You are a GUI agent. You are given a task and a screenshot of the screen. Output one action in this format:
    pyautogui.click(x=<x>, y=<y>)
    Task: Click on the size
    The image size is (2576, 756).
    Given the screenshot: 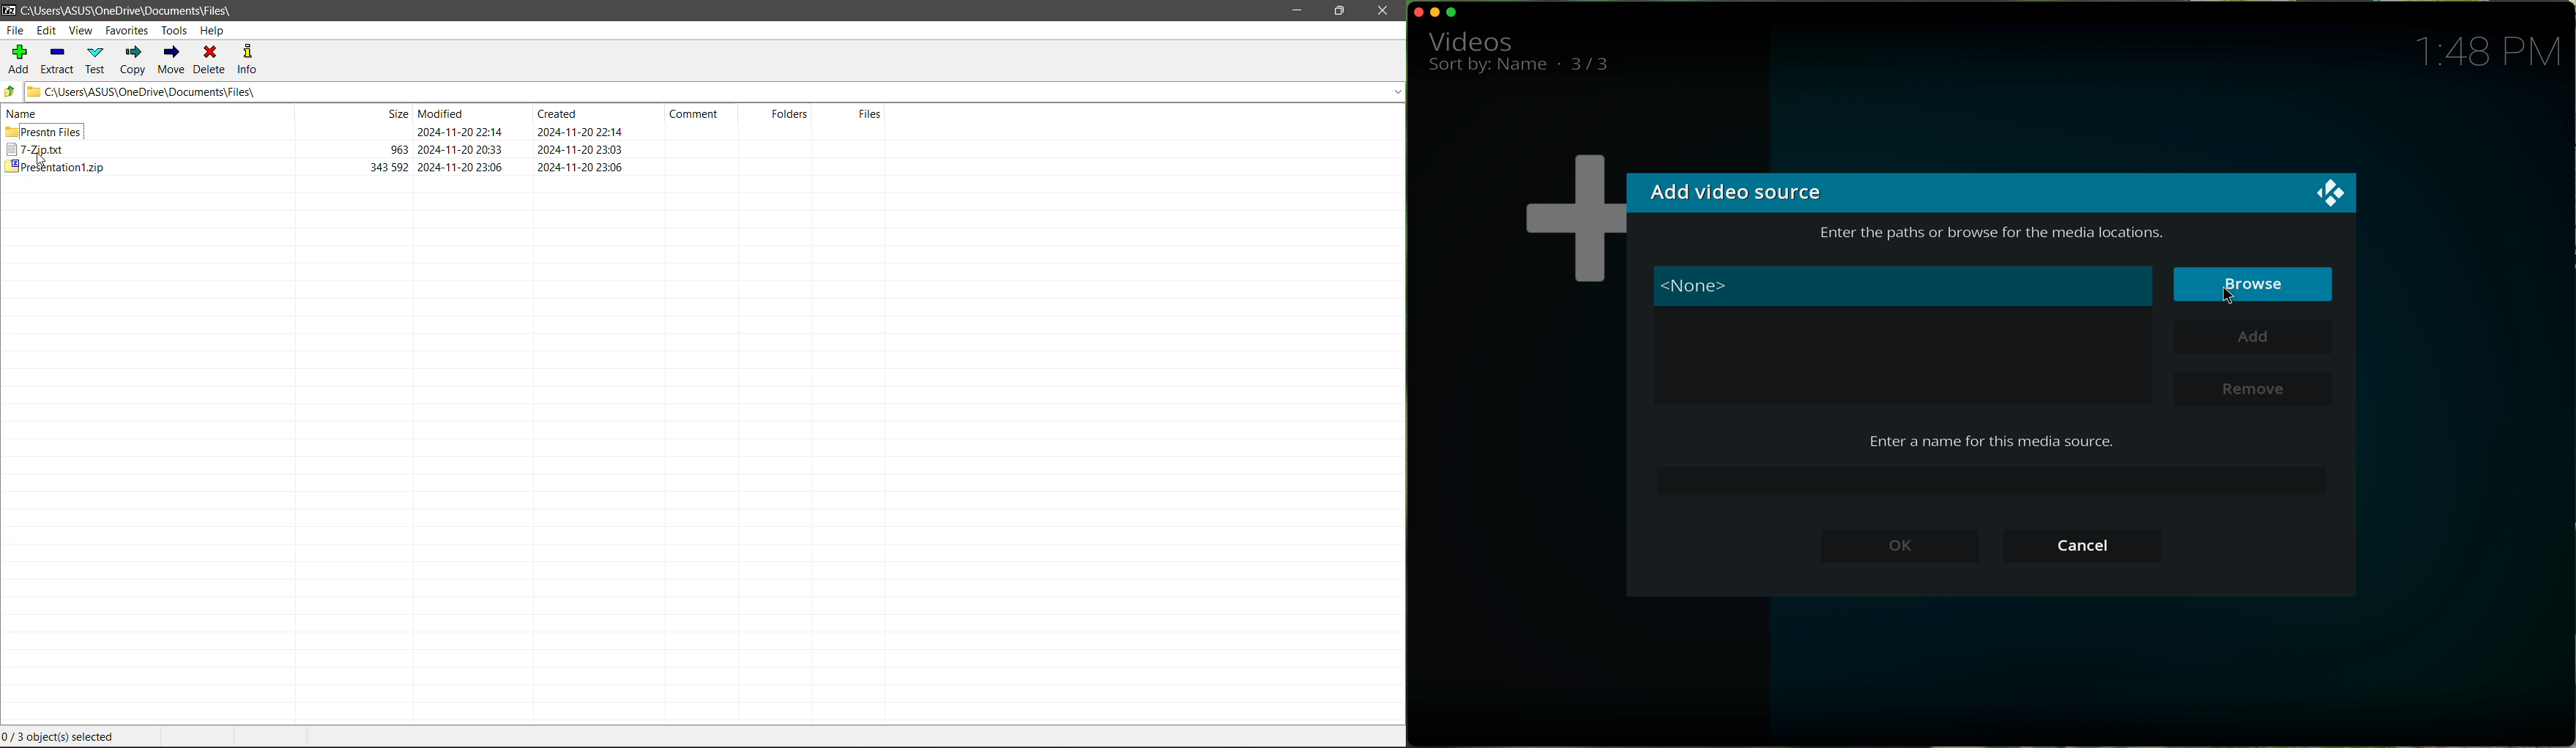 What is the action you would take?
    pyautogui.click(x=386, y=143)
    